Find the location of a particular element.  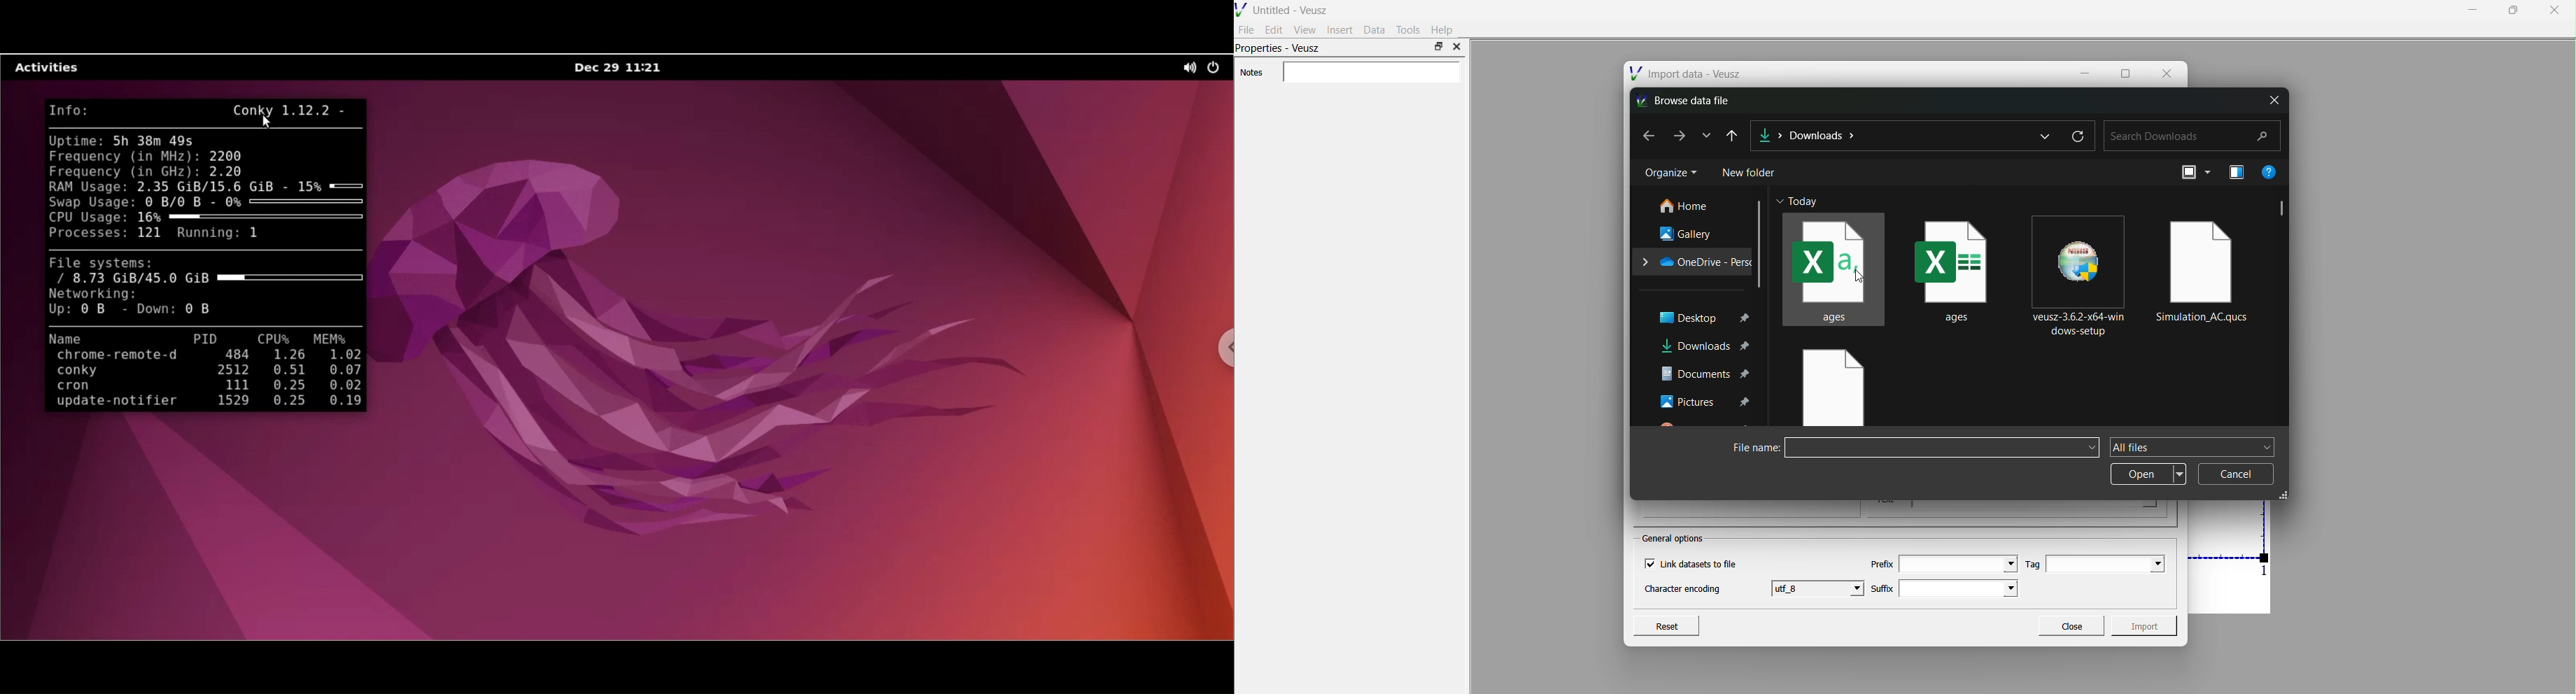

Desktop is located at coordinates (1704, 317).